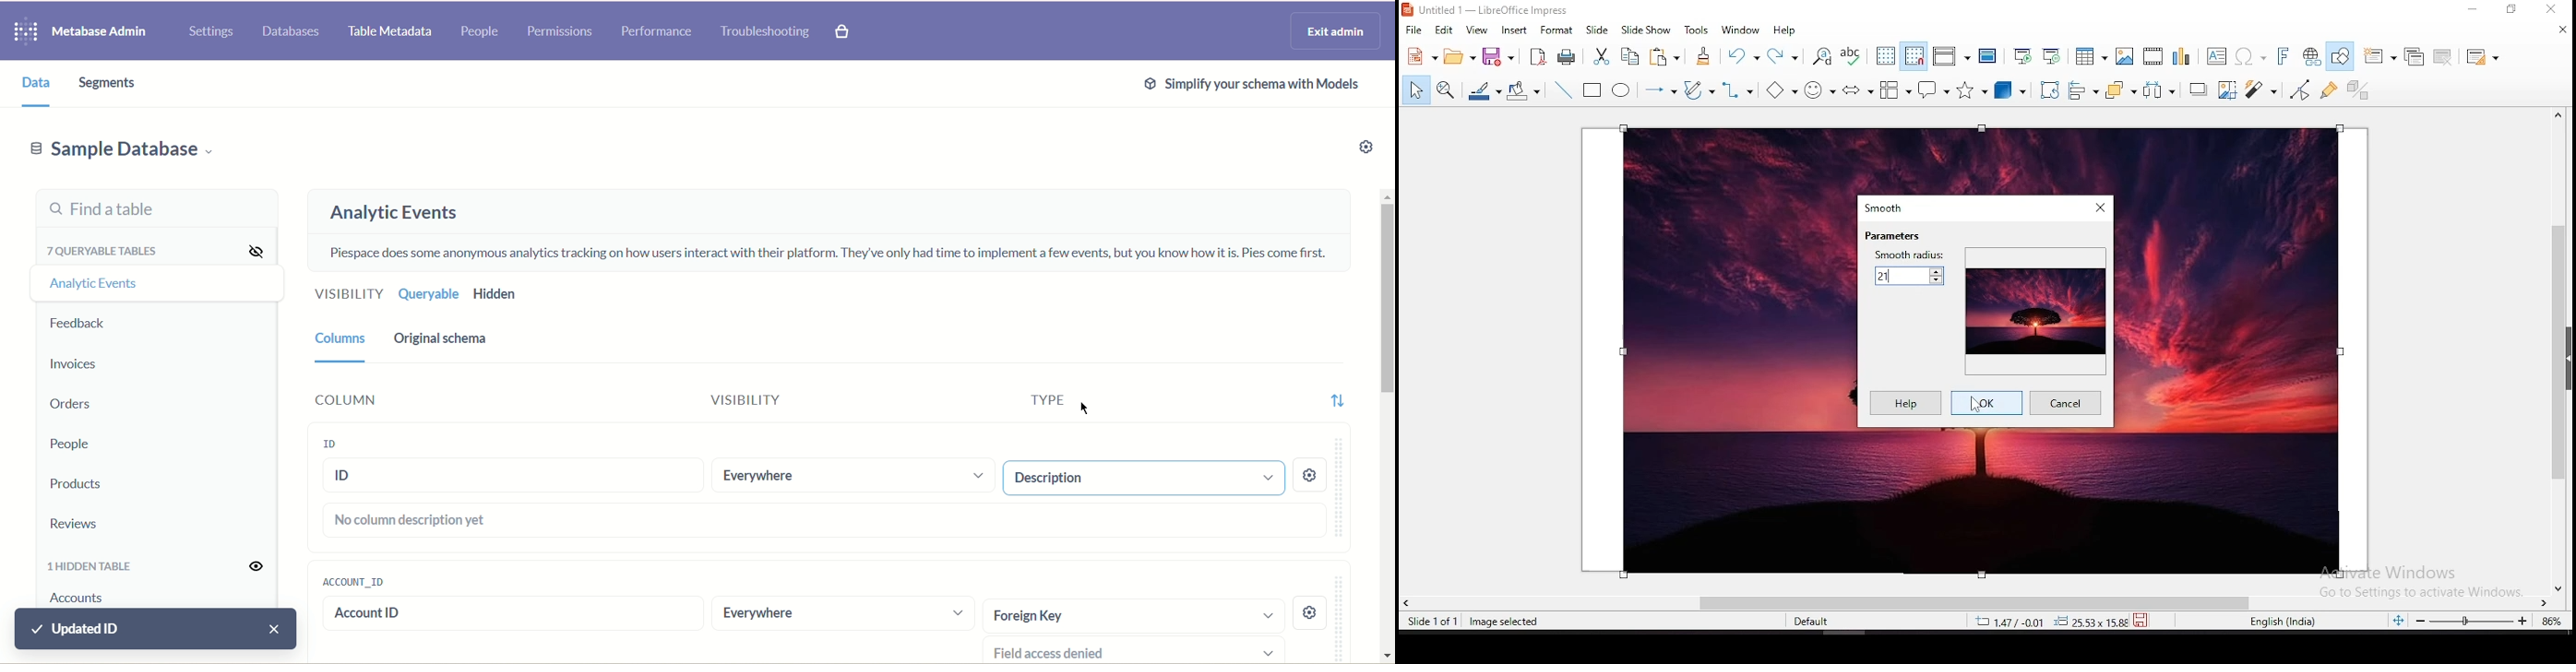 The height and width of the screenshot is (672, 2576). What do you see at coordinates (1902, 404) in the screenshot?
I see `help` at bounding box center [1902, 404].